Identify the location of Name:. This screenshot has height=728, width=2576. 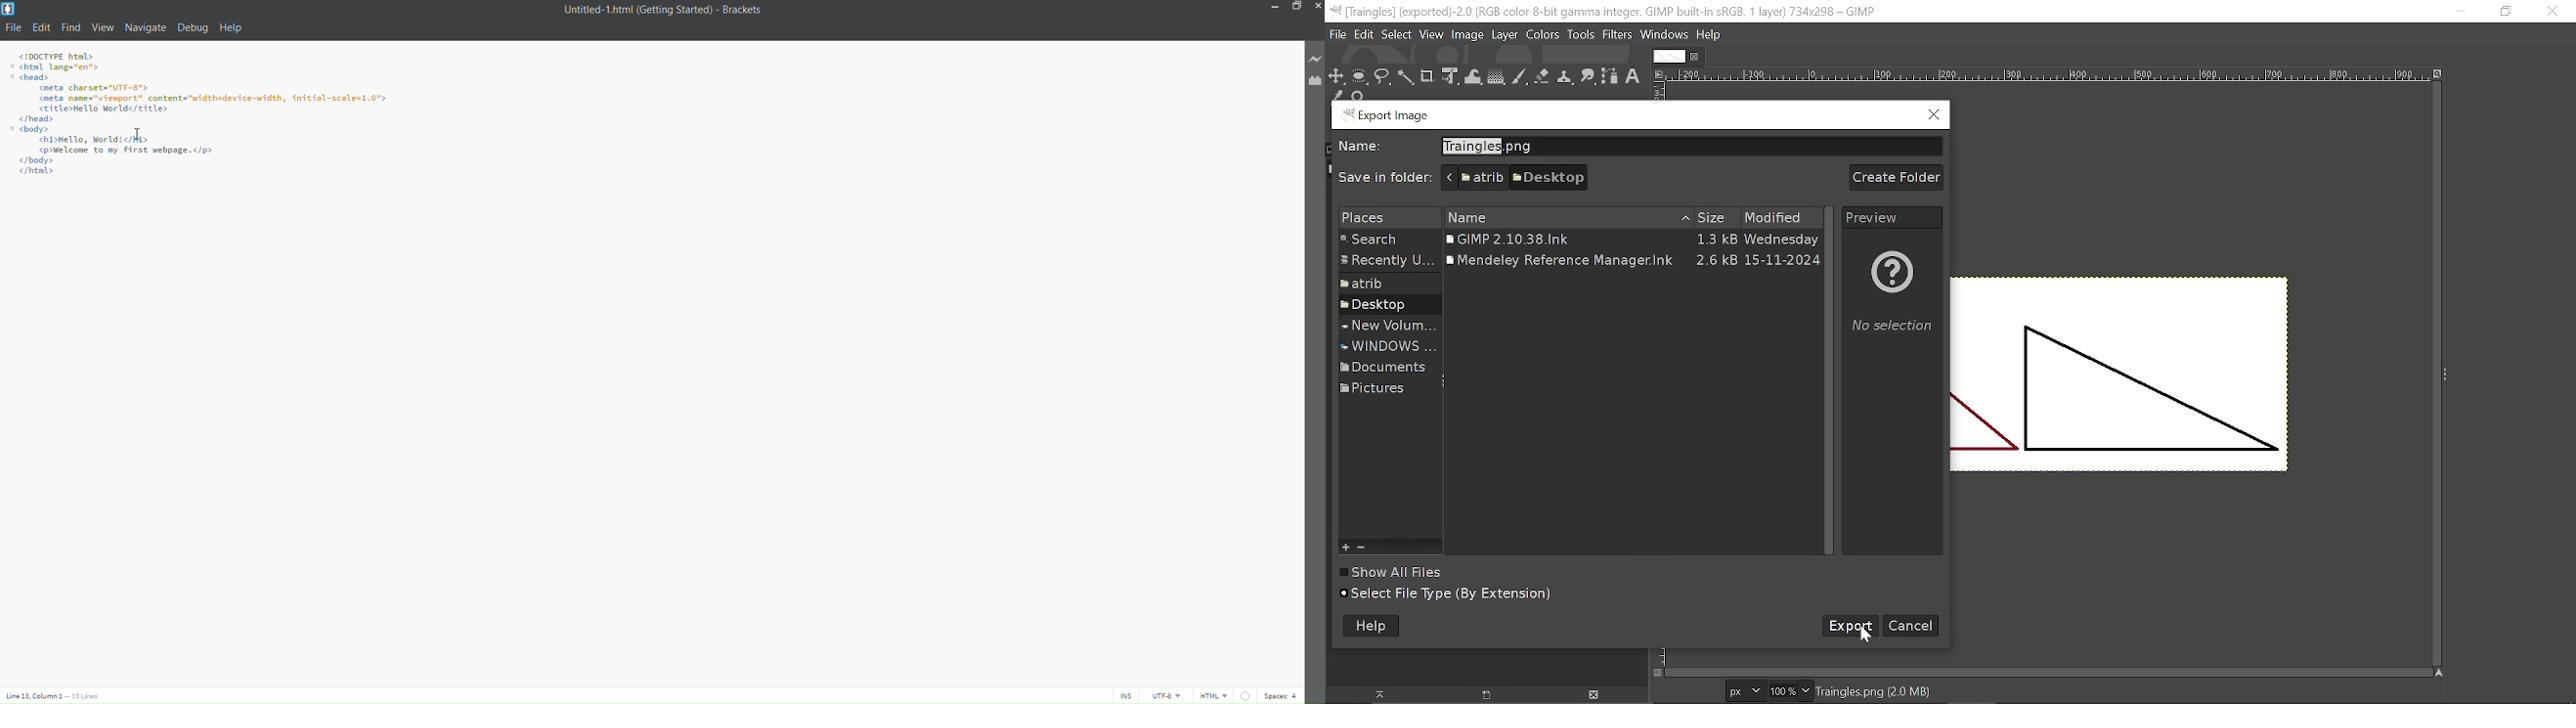
(1363, 147).